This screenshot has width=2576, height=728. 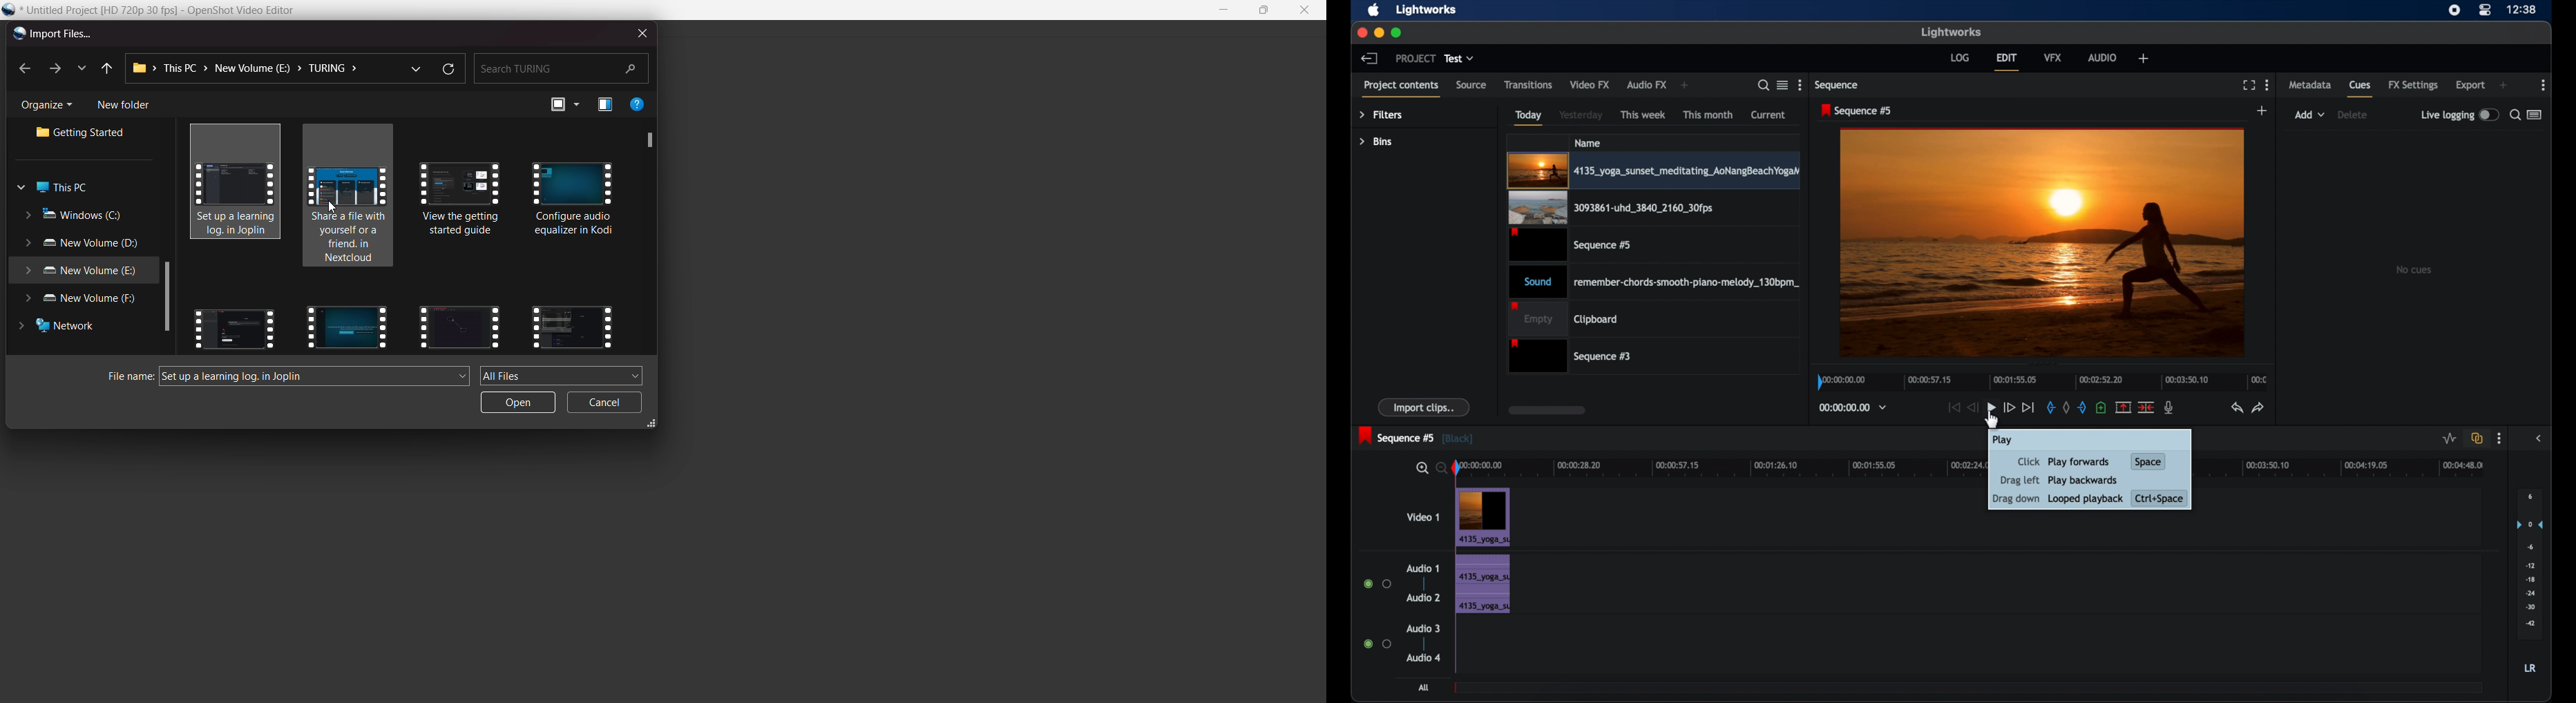 What do you see at coordinates (1380, 33) in the screenshot?
I see `minimize` at bounding box center [1380, 33].